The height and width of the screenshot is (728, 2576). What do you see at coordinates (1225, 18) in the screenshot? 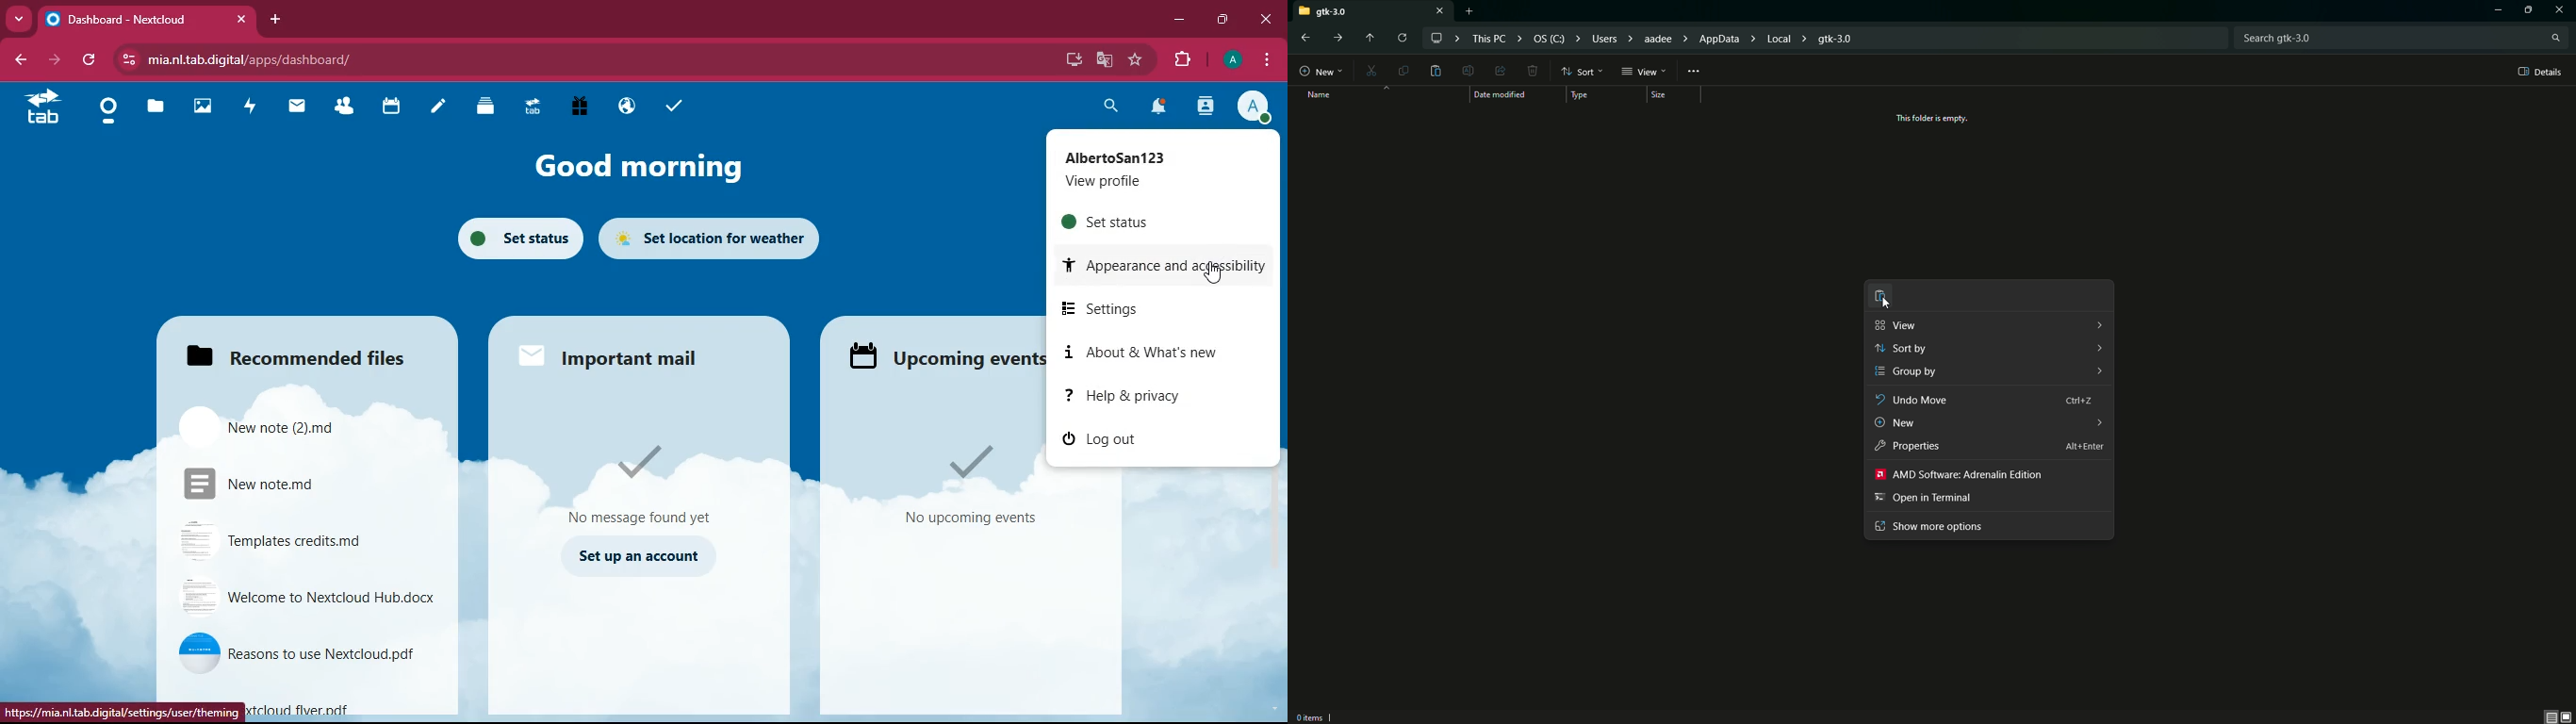
I see `maximize` at bounding box center [1225, 18].